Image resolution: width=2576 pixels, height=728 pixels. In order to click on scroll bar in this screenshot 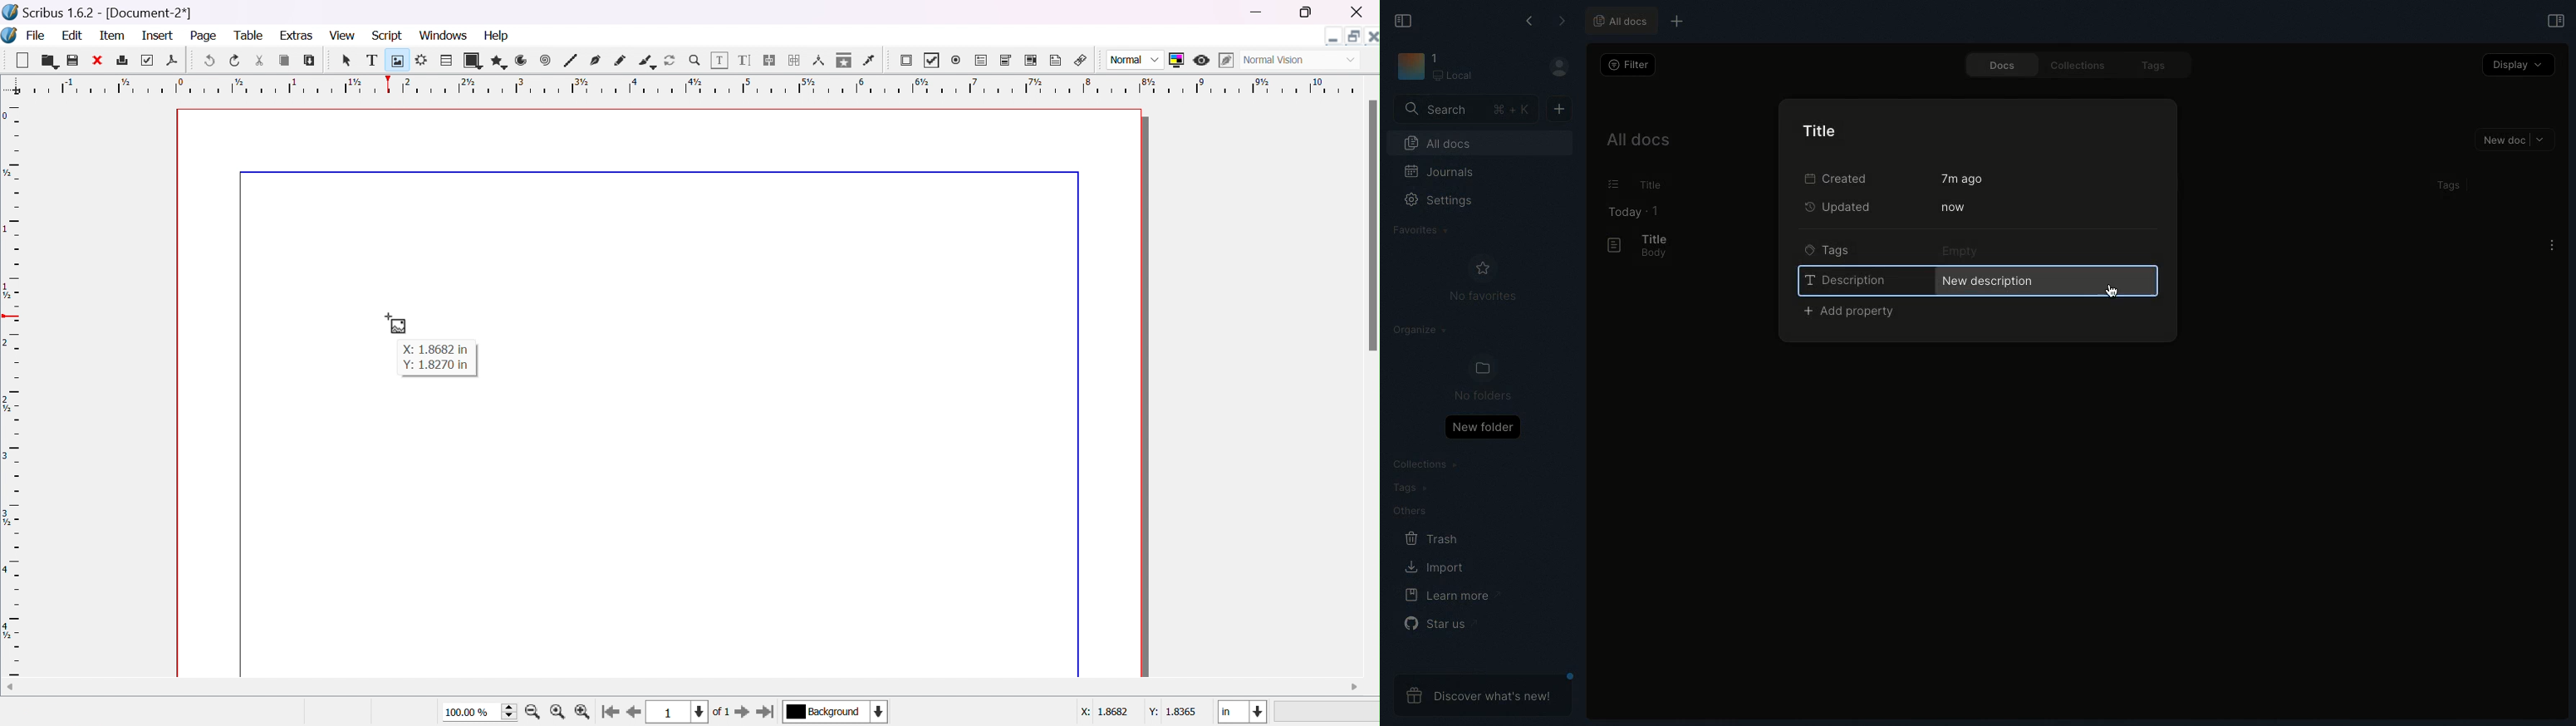, I will do `click(1371, 225)`.